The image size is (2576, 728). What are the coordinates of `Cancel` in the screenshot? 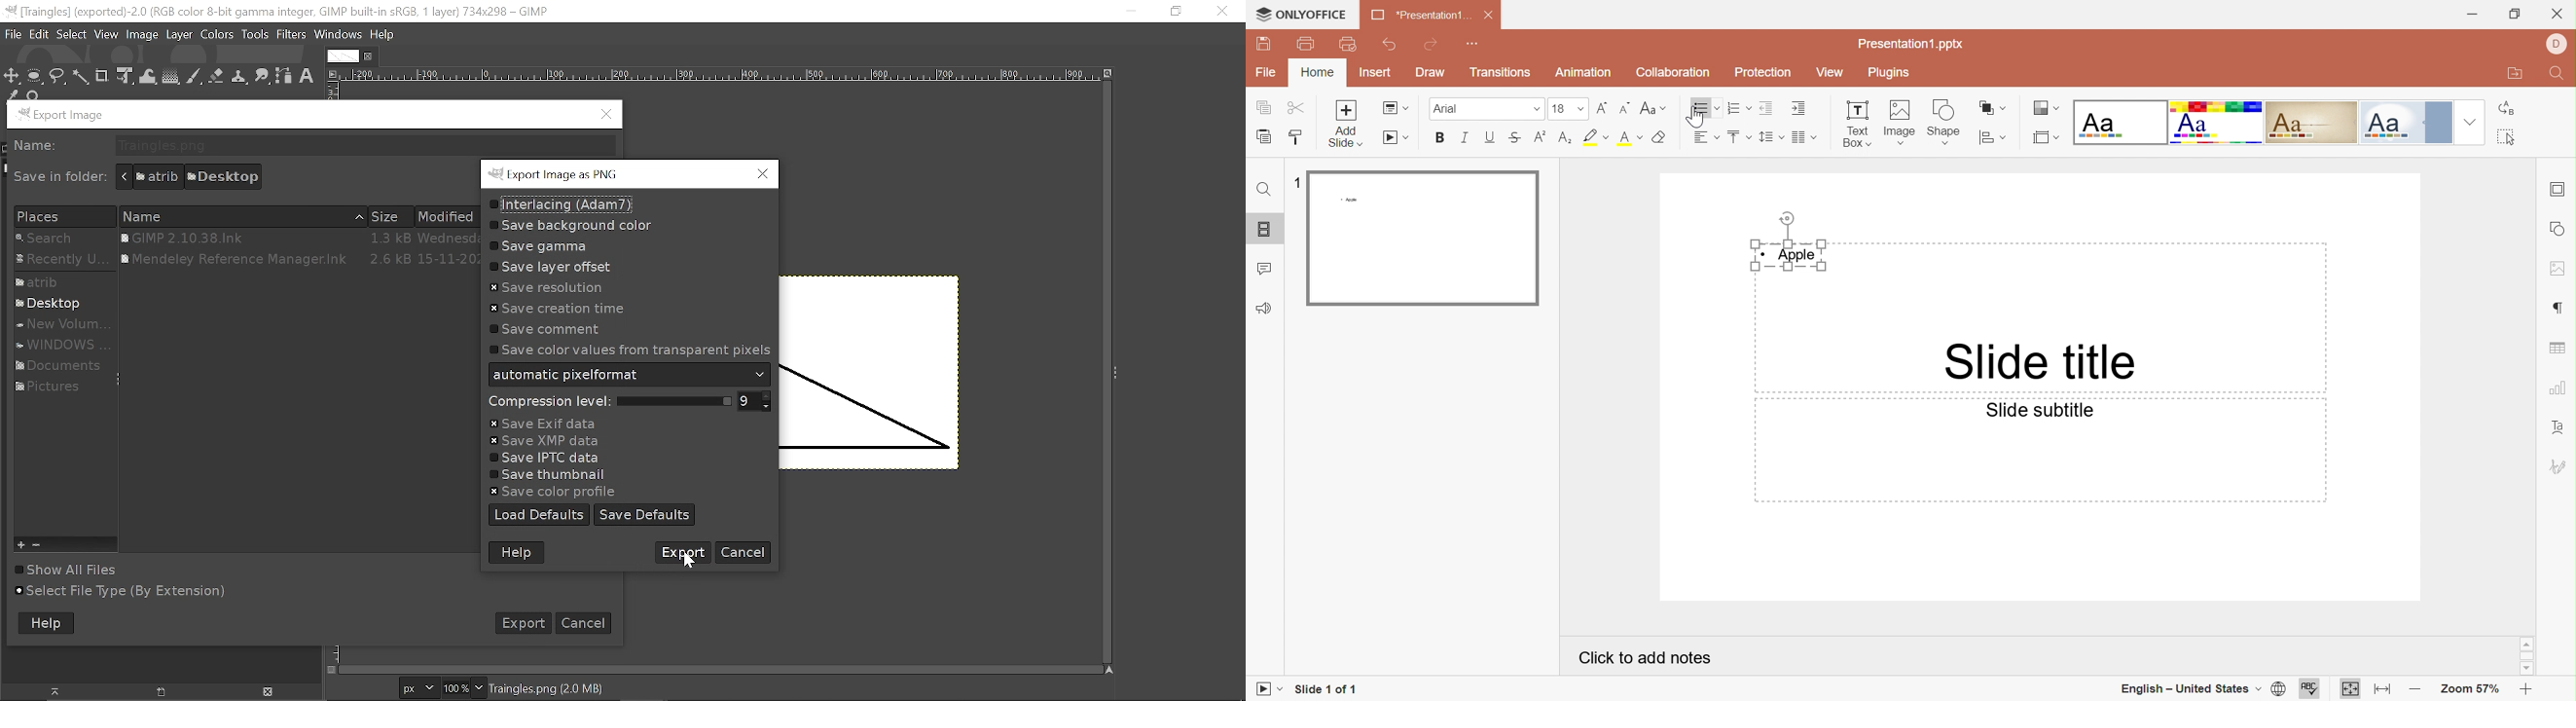 It's located at (744, 551).